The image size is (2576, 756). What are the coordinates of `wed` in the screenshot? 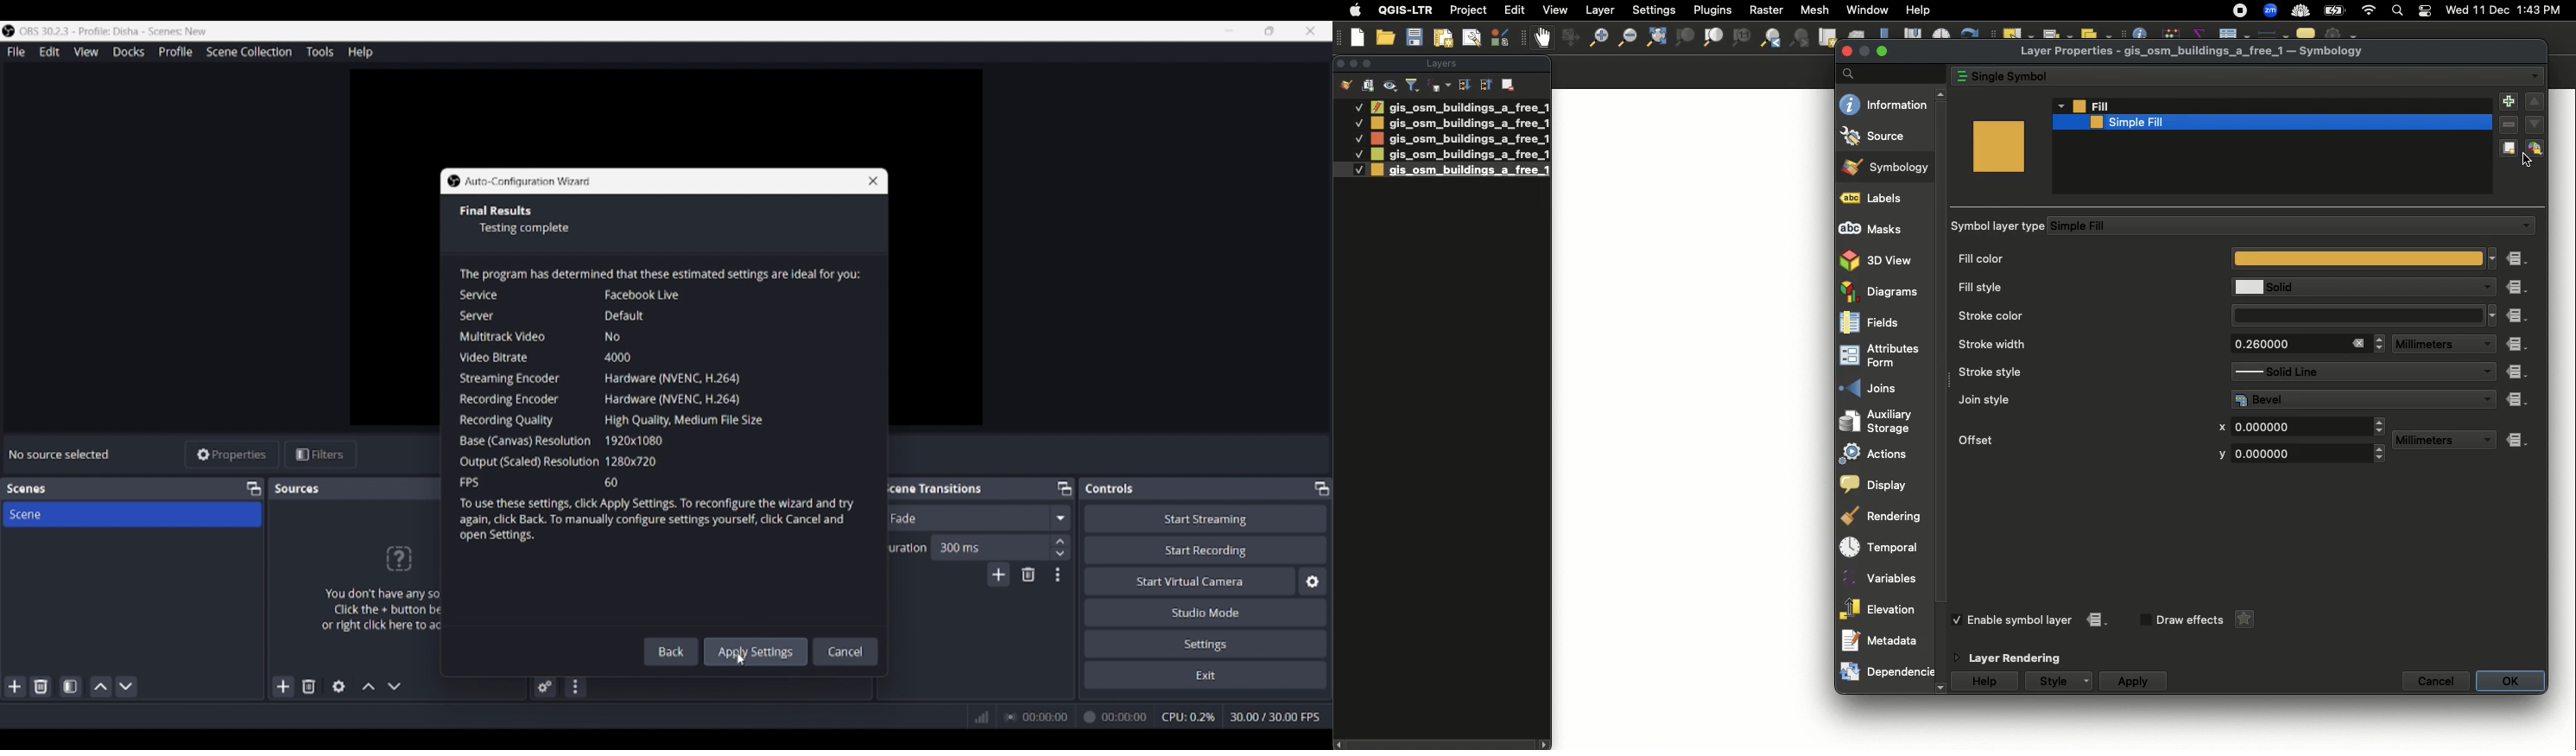 It's located at (2455, 11).